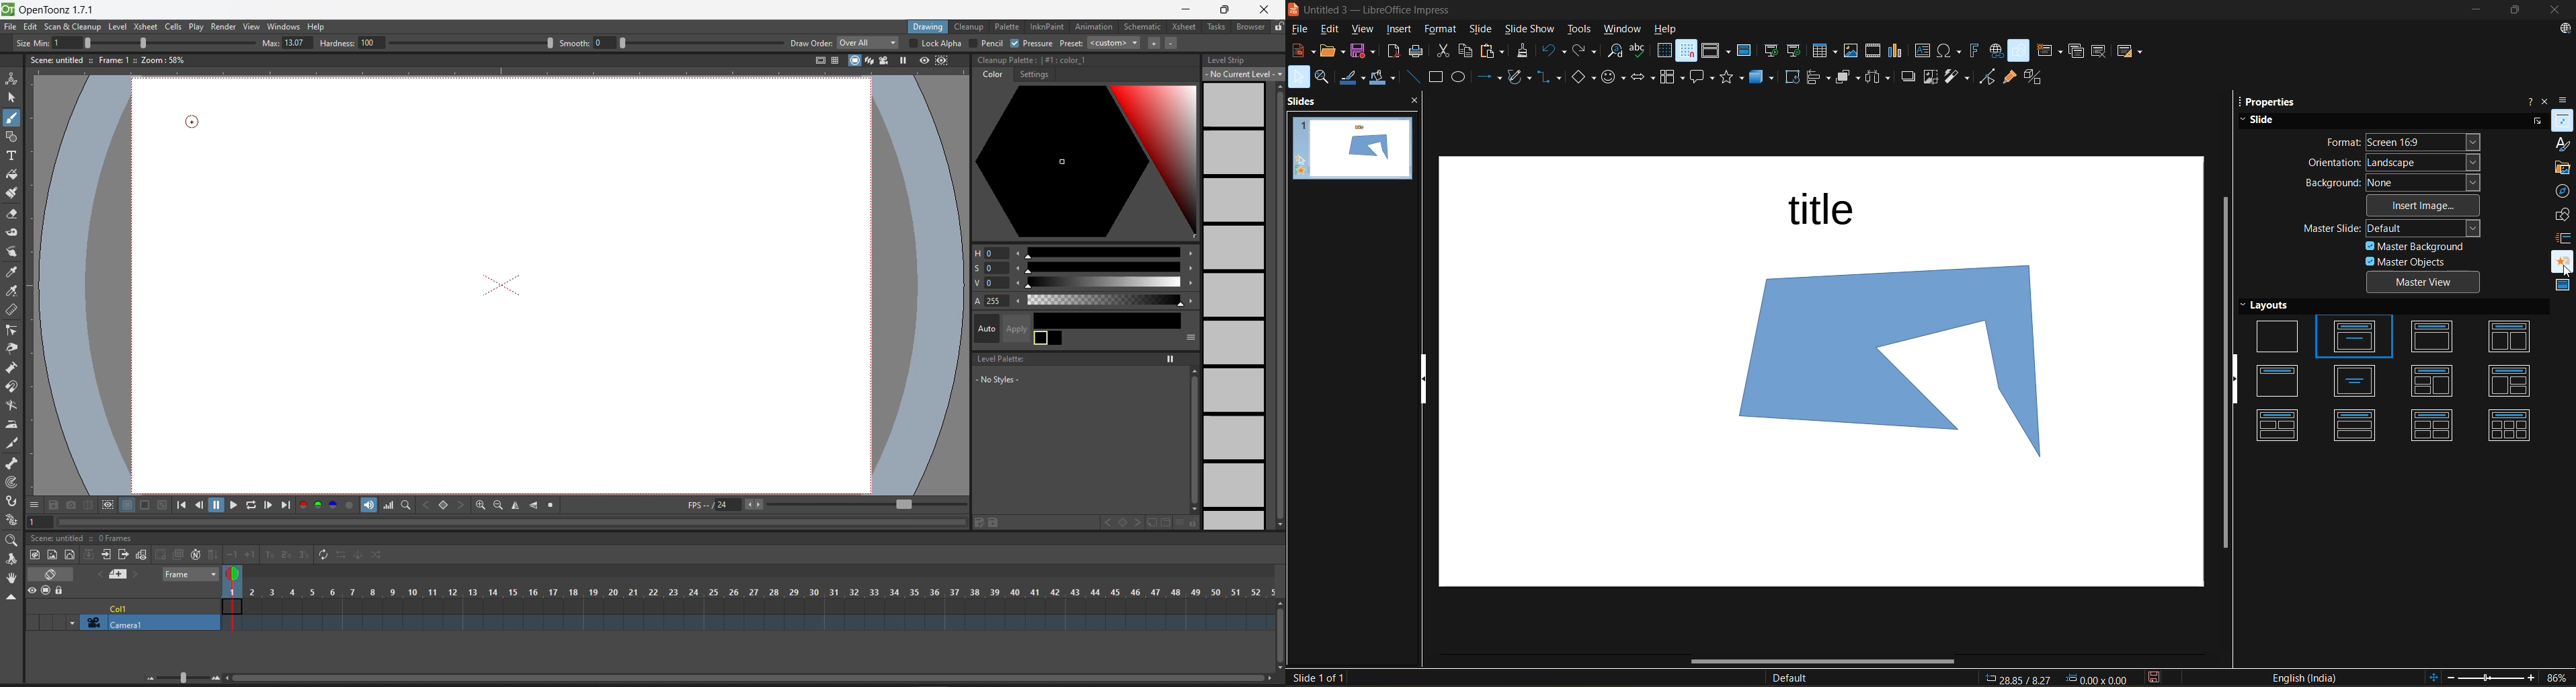  Describe the element at coordinates (181, 678) in the screenshot. I see `slider` at that location.